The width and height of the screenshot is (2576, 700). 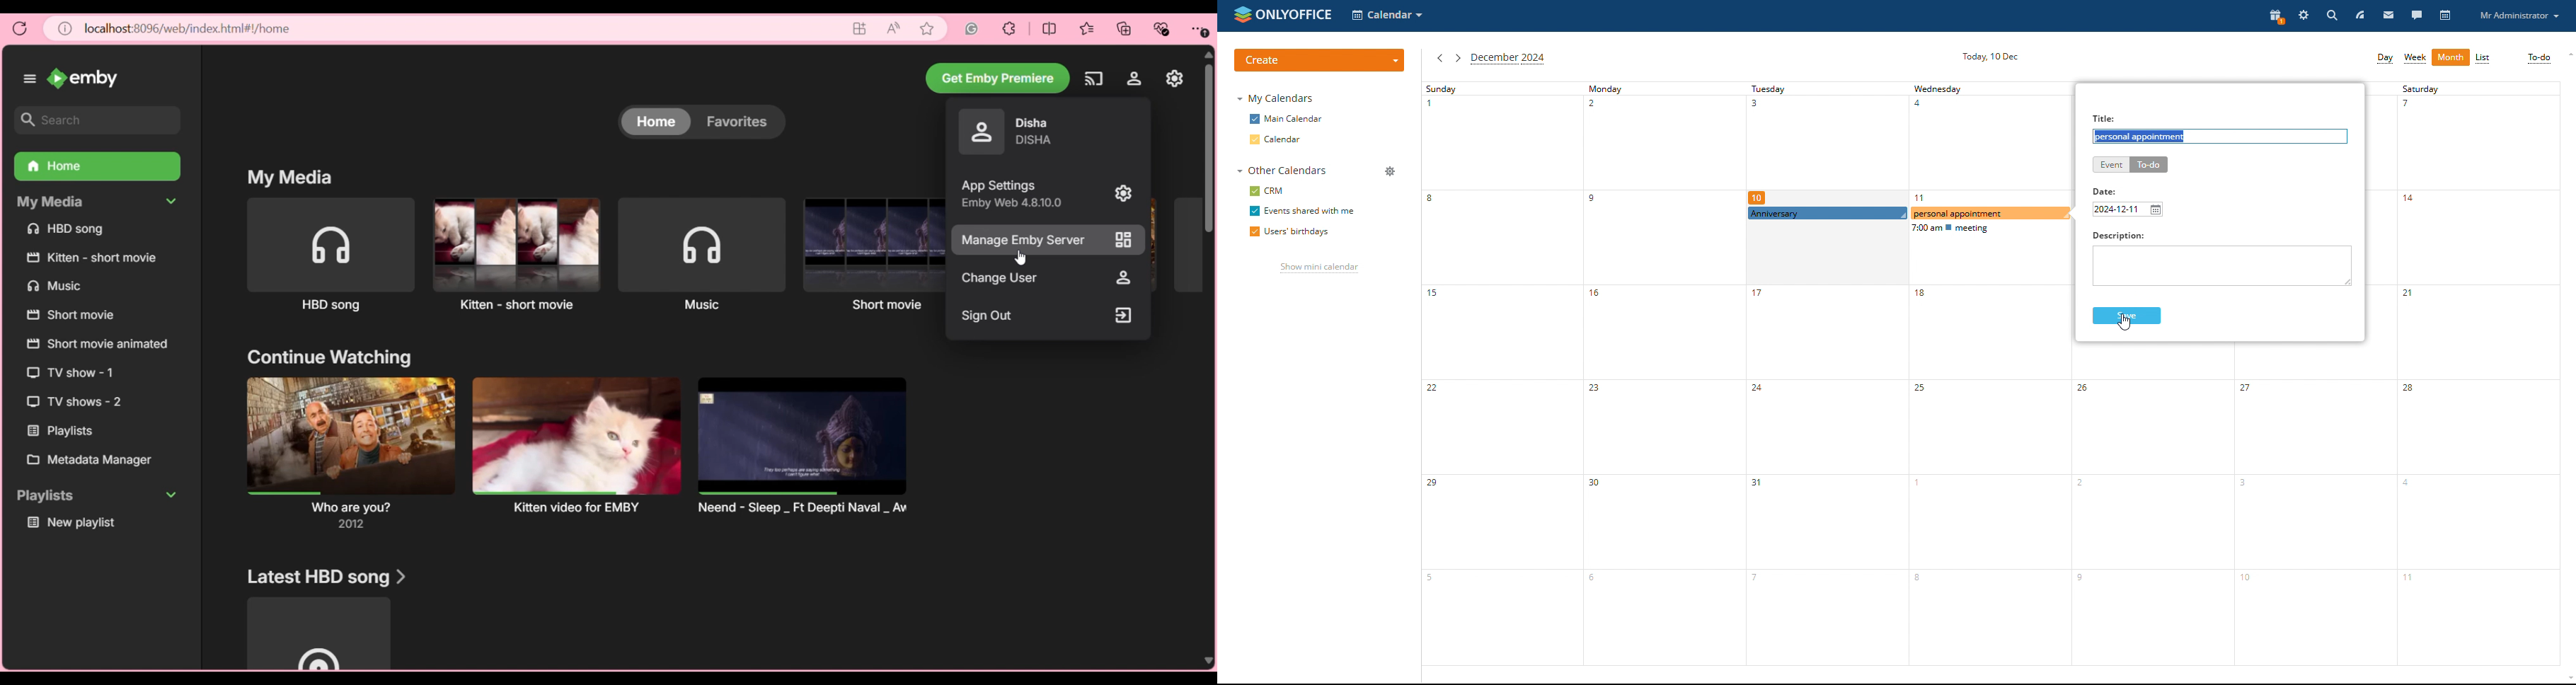 What do you see at coordinates (1290, 232) in the screenshot?
I see `users' birthdays` at bounding box center [1290, 232].